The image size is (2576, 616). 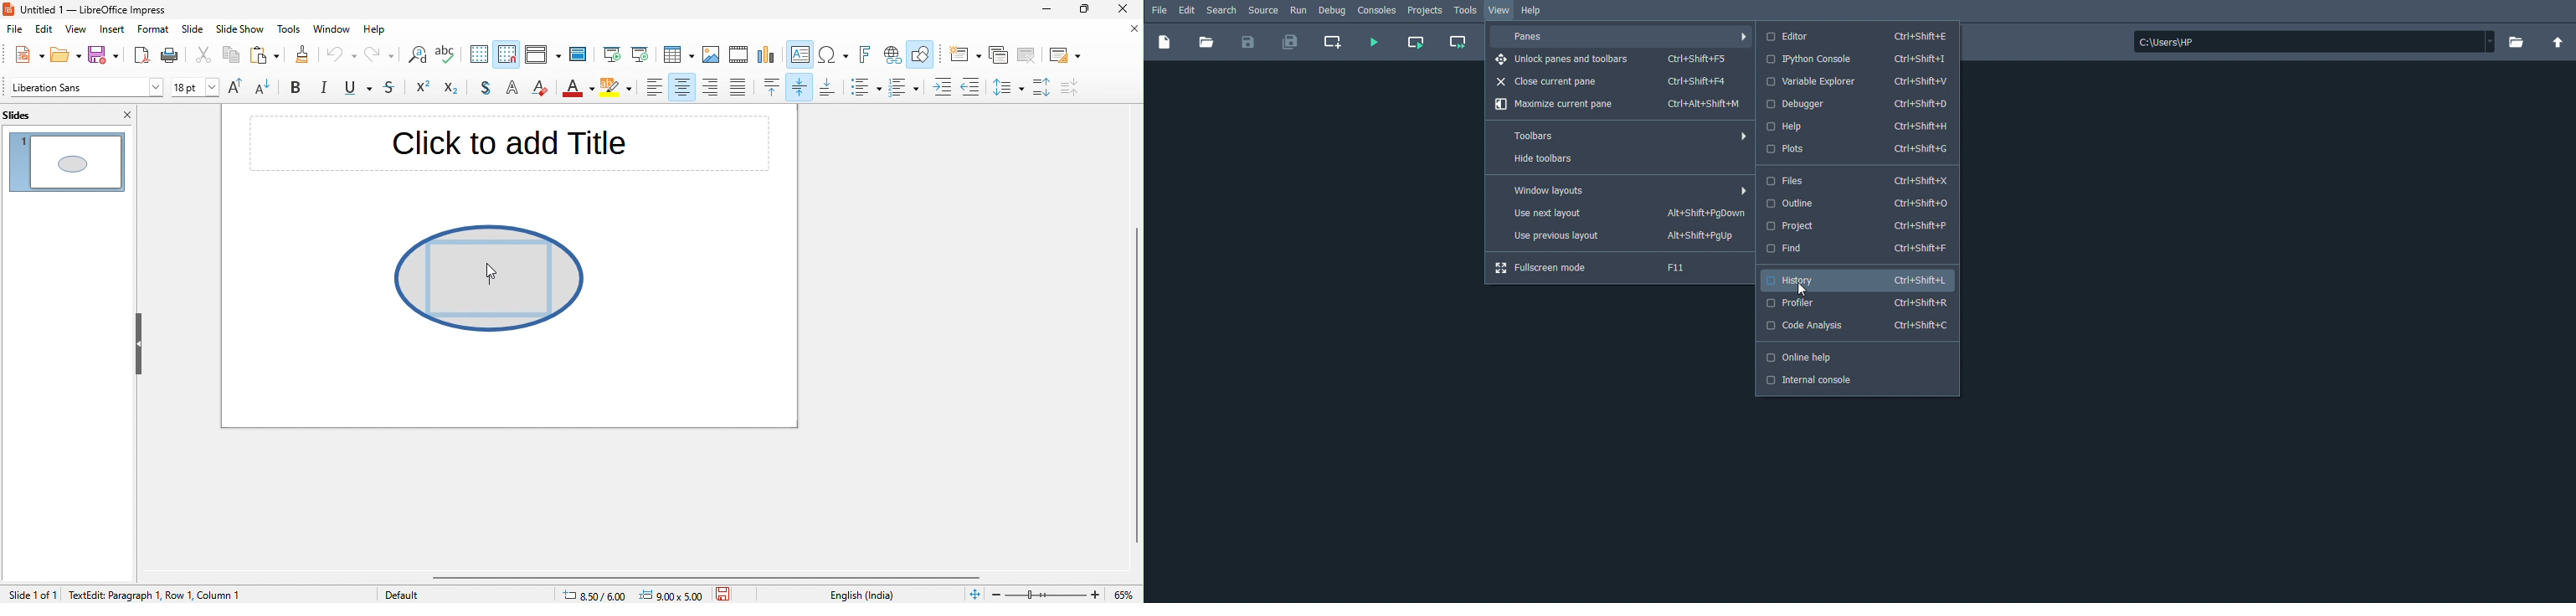 I want to click on Use next layout, so click(x=1621, y=214).